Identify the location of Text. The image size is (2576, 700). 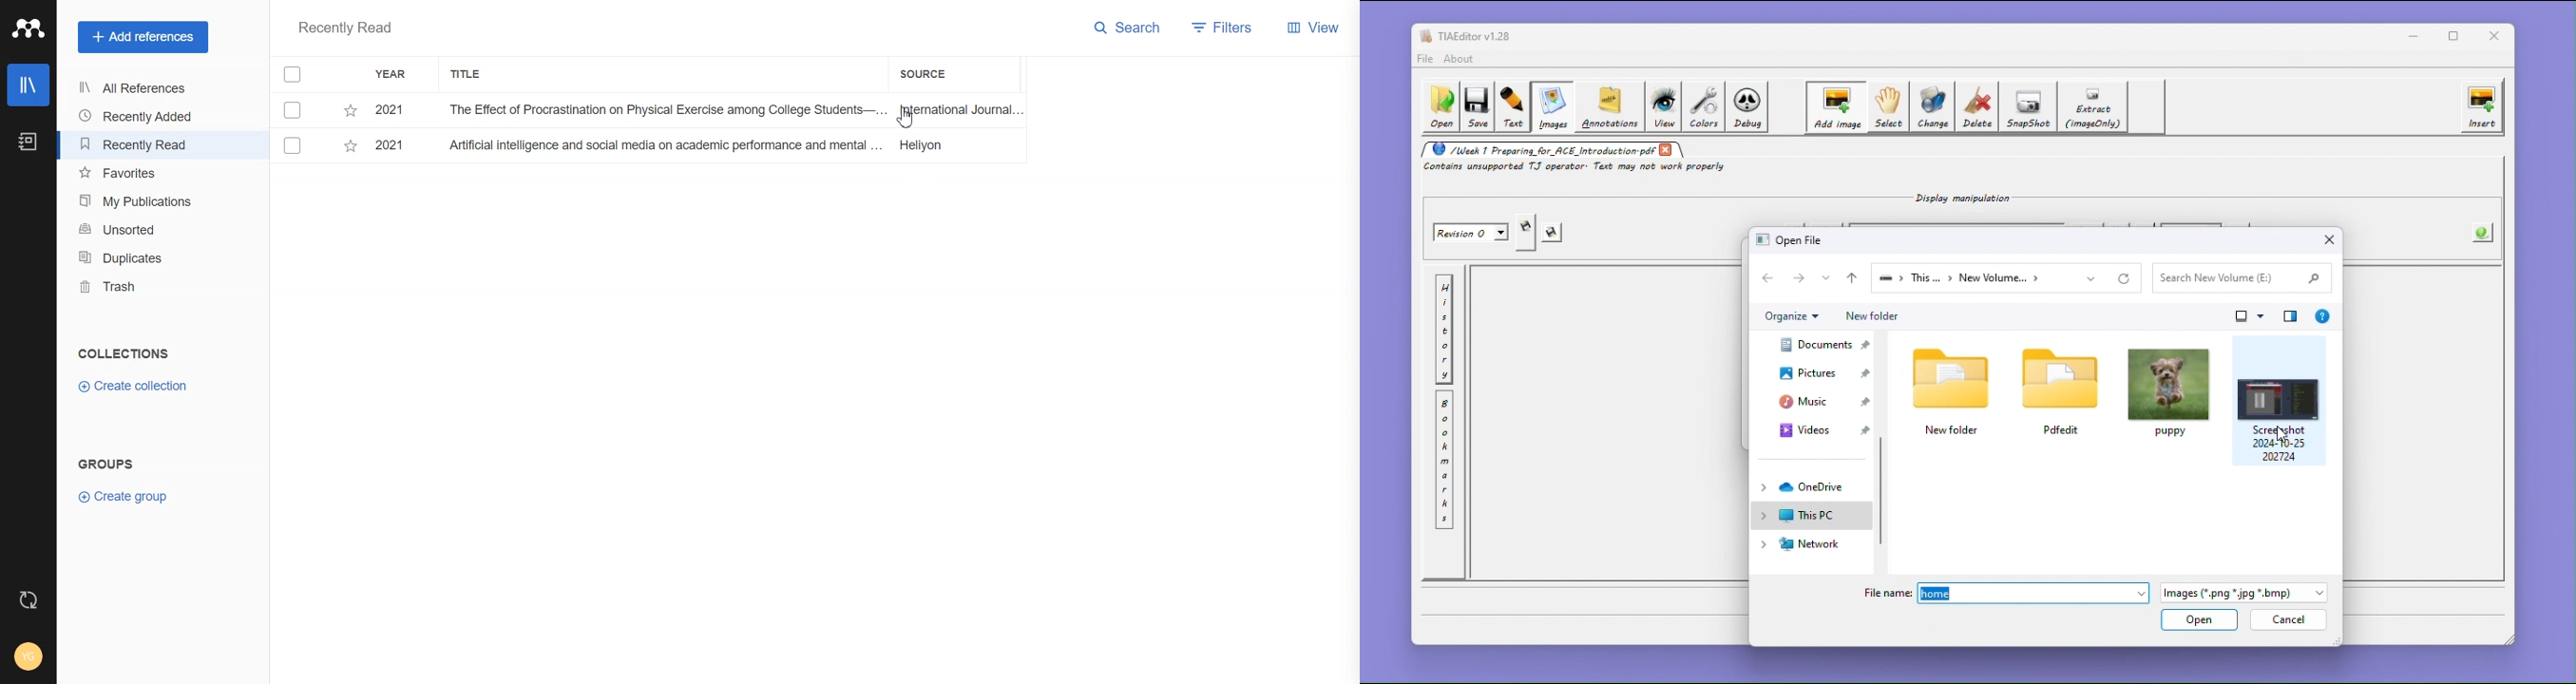
(344, 29).